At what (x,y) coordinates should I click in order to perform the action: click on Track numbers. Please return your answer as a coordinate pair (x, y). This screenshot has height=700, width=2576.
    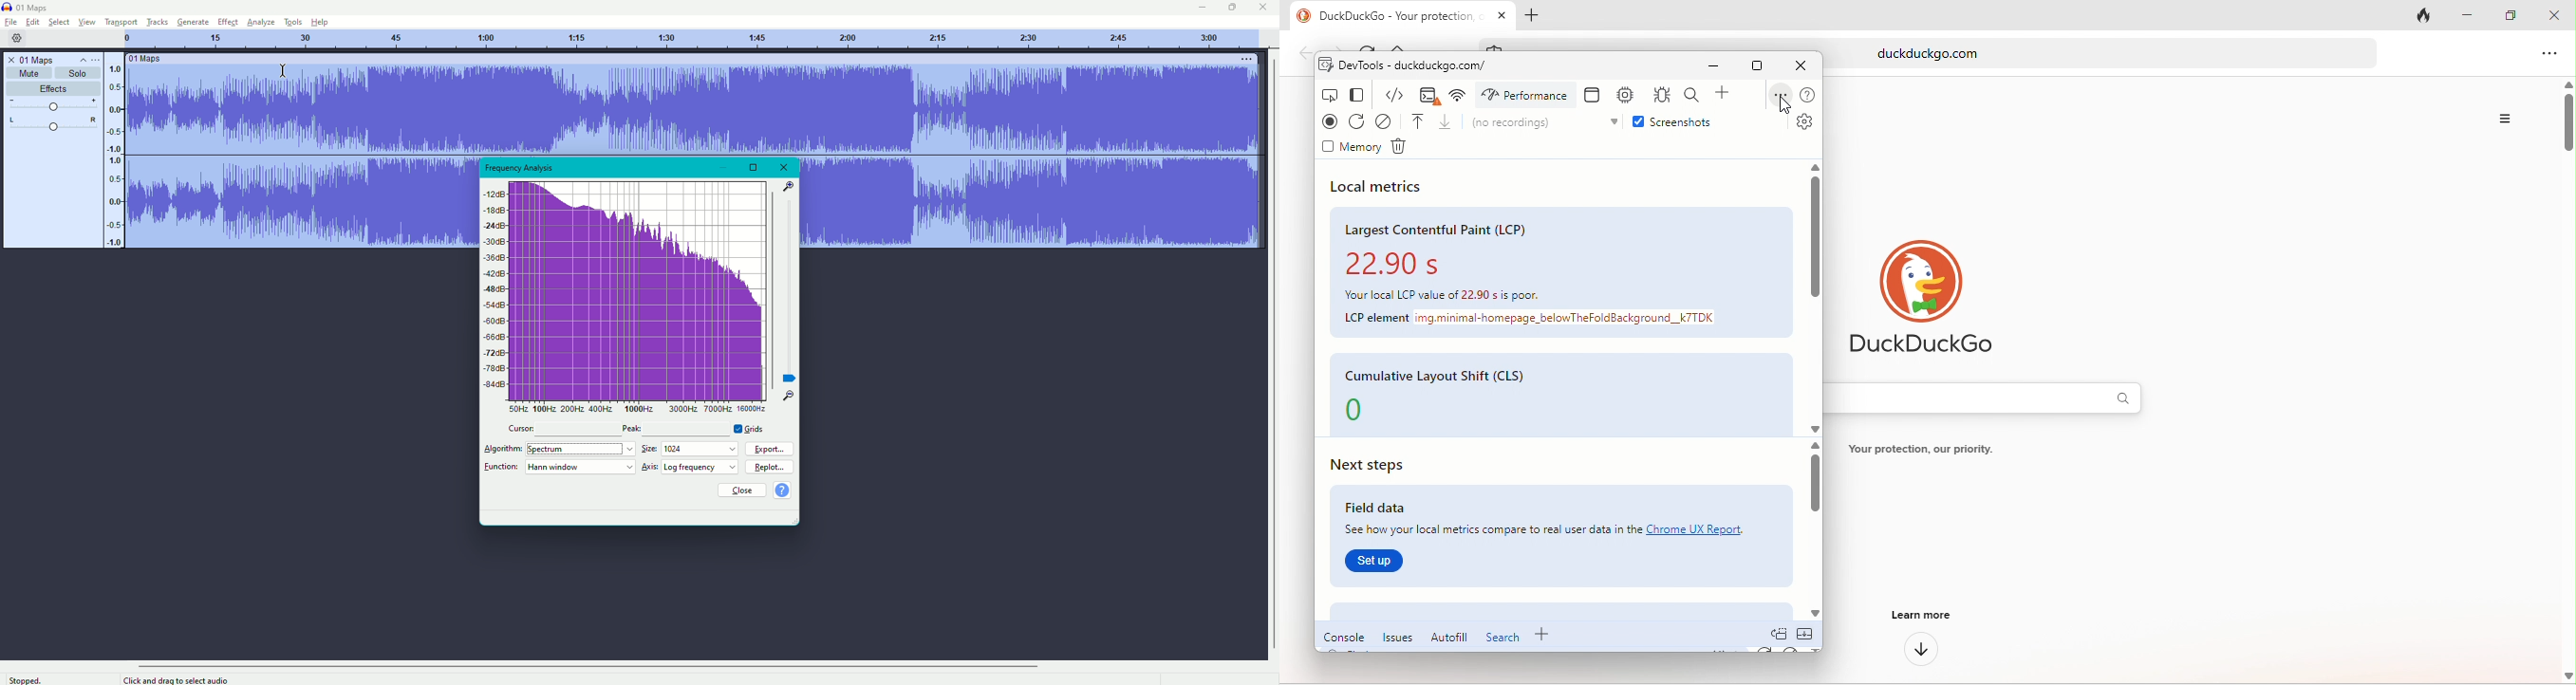
    Looking at the image, I should click on (693, 39).